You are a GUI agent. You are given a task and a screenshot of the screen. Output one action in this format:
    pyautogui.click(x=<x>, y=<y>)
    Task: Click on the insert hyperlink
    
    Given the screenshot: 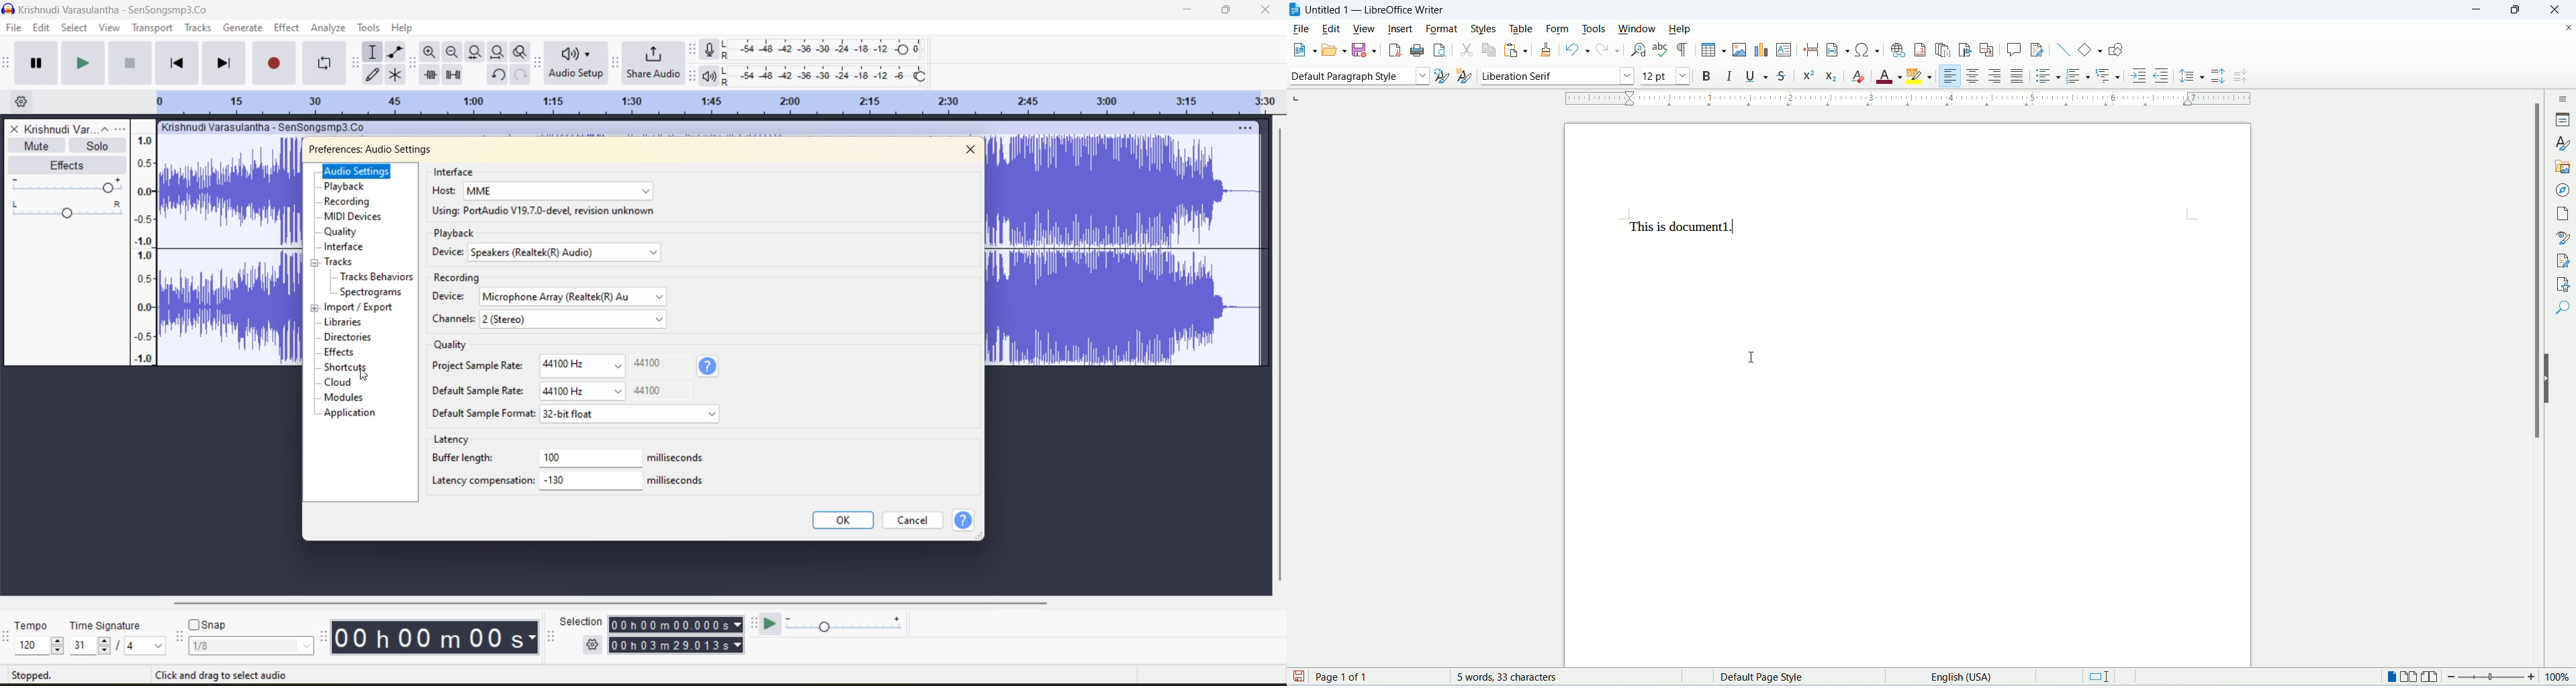 What is the action you would take?
    pyautogui.click(x=1896, y=50)
    